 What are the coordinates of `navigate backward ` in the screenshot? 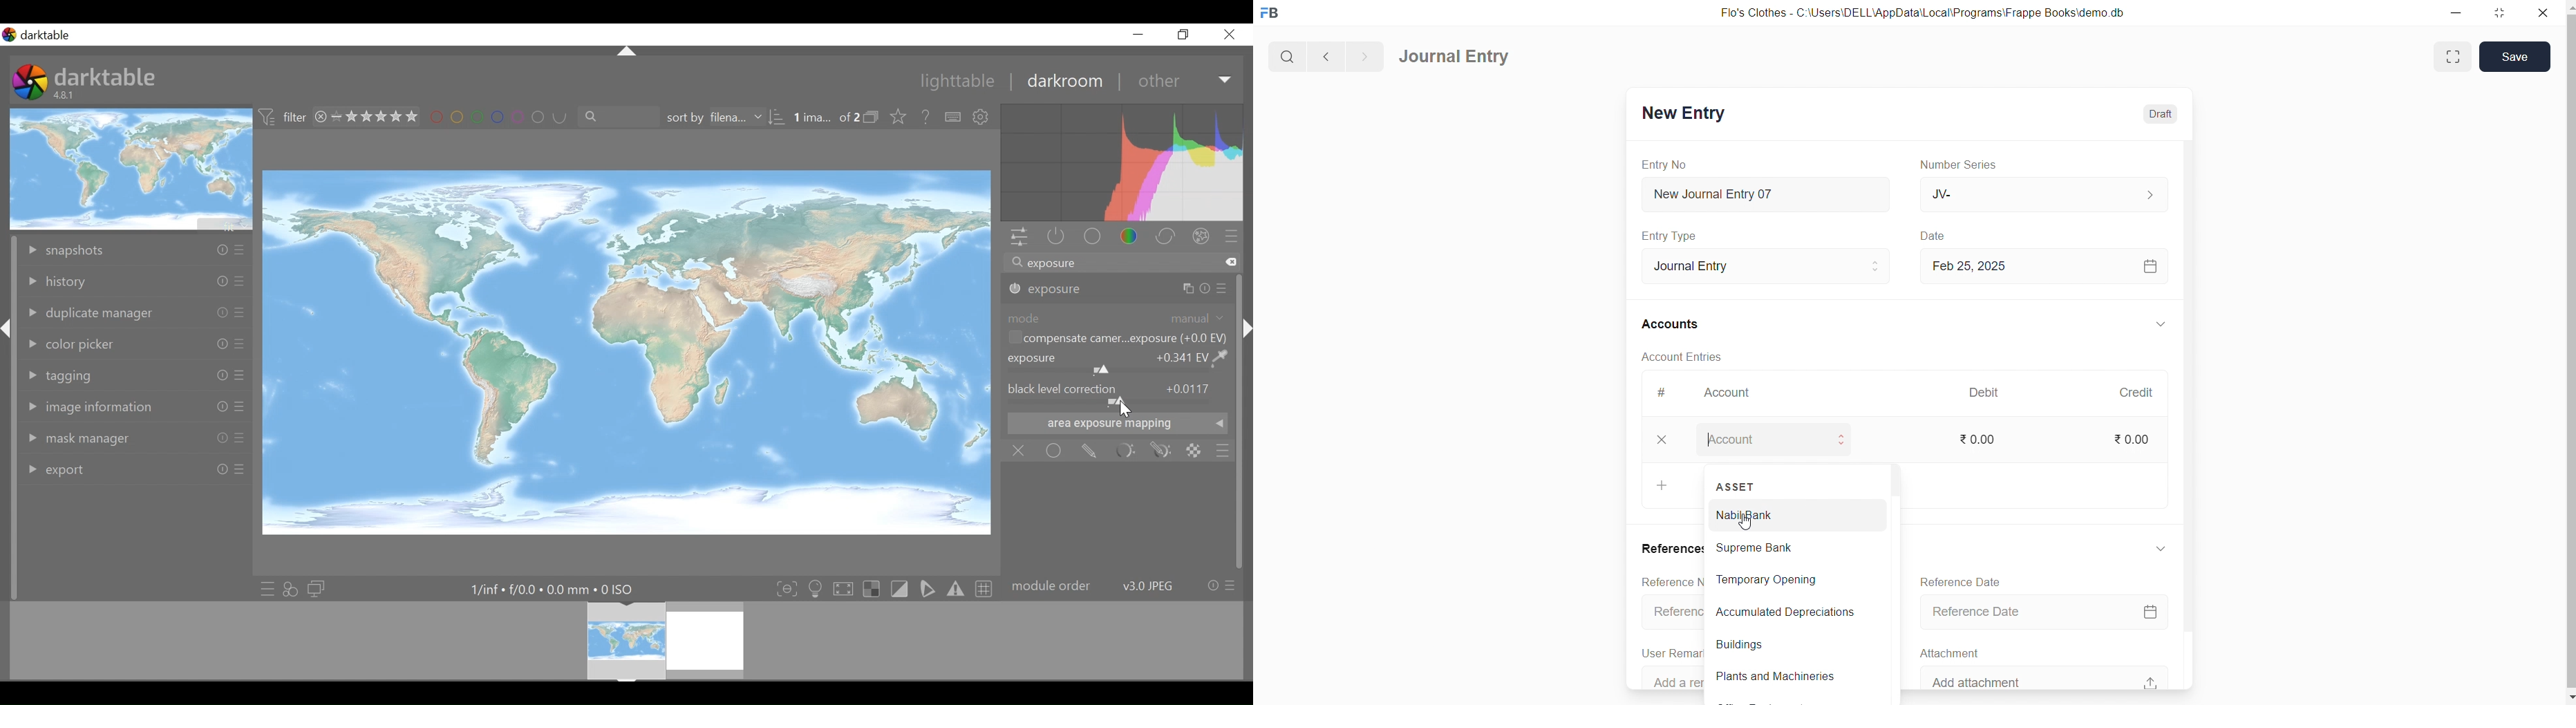 It's located at (1324, 55).